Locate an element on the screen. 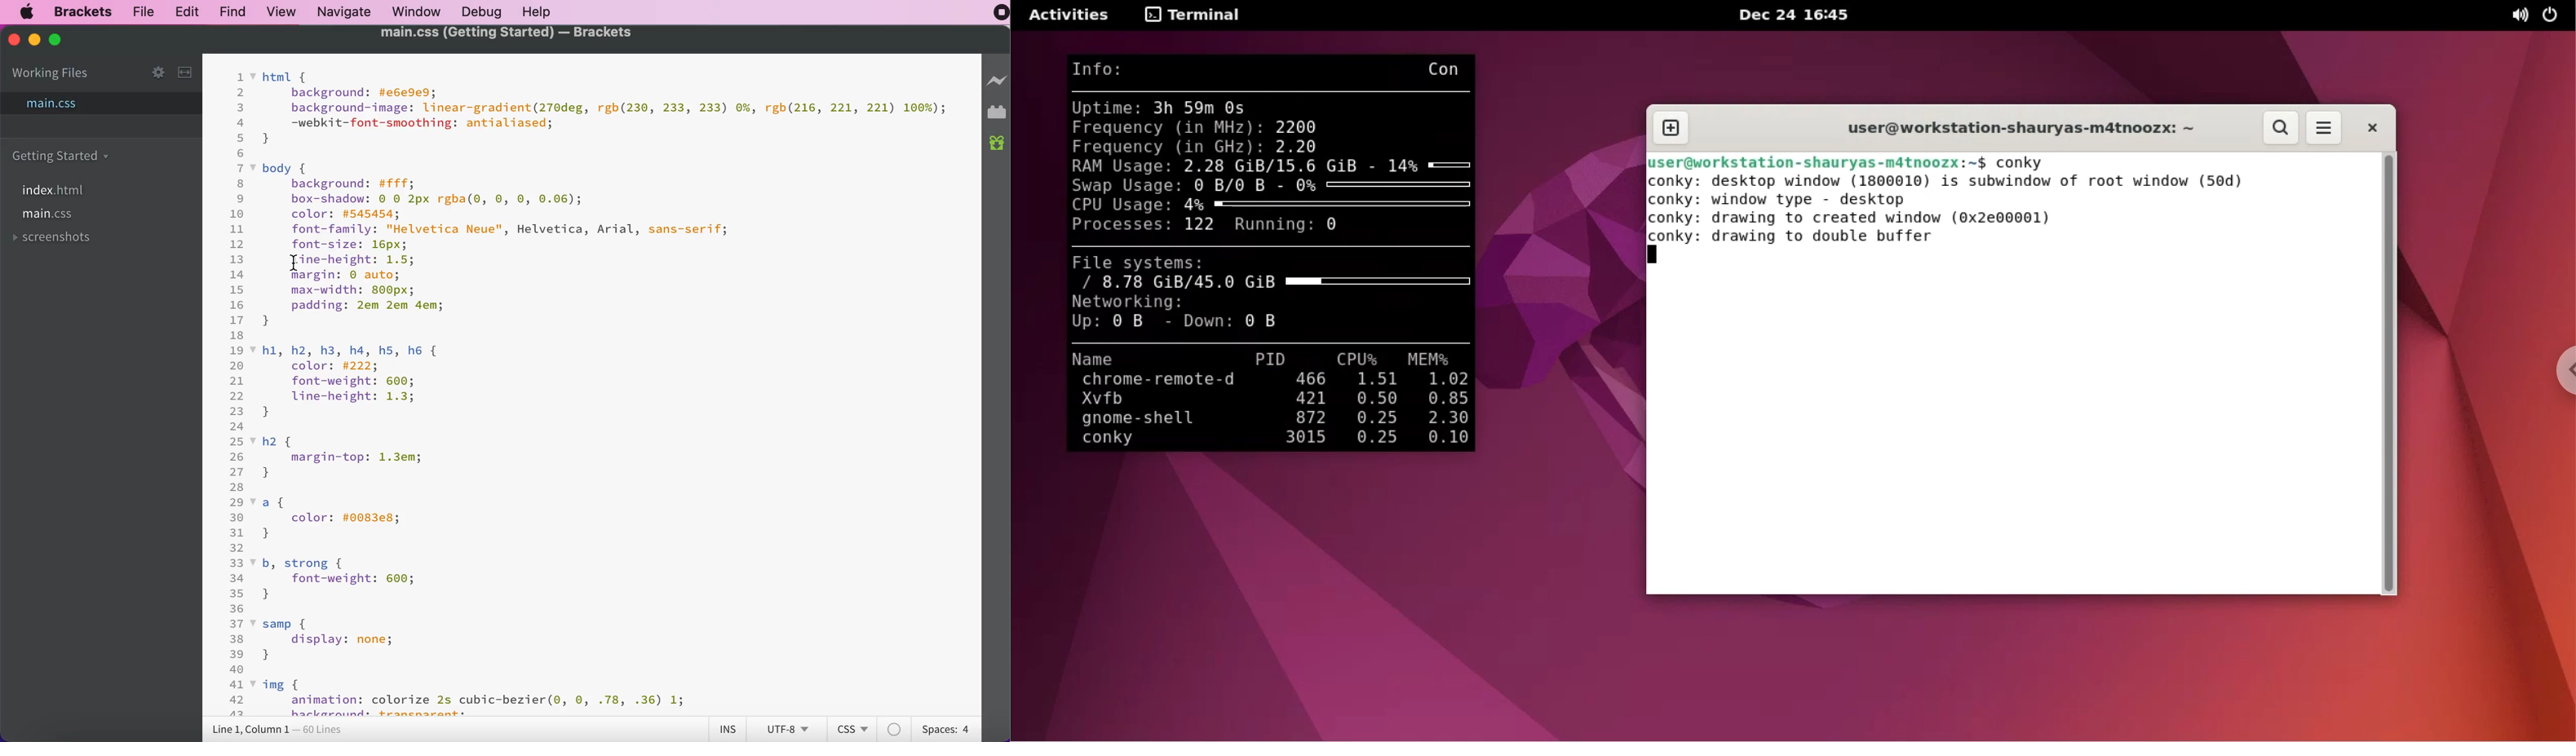  working files is located at coordinates (55, 72).